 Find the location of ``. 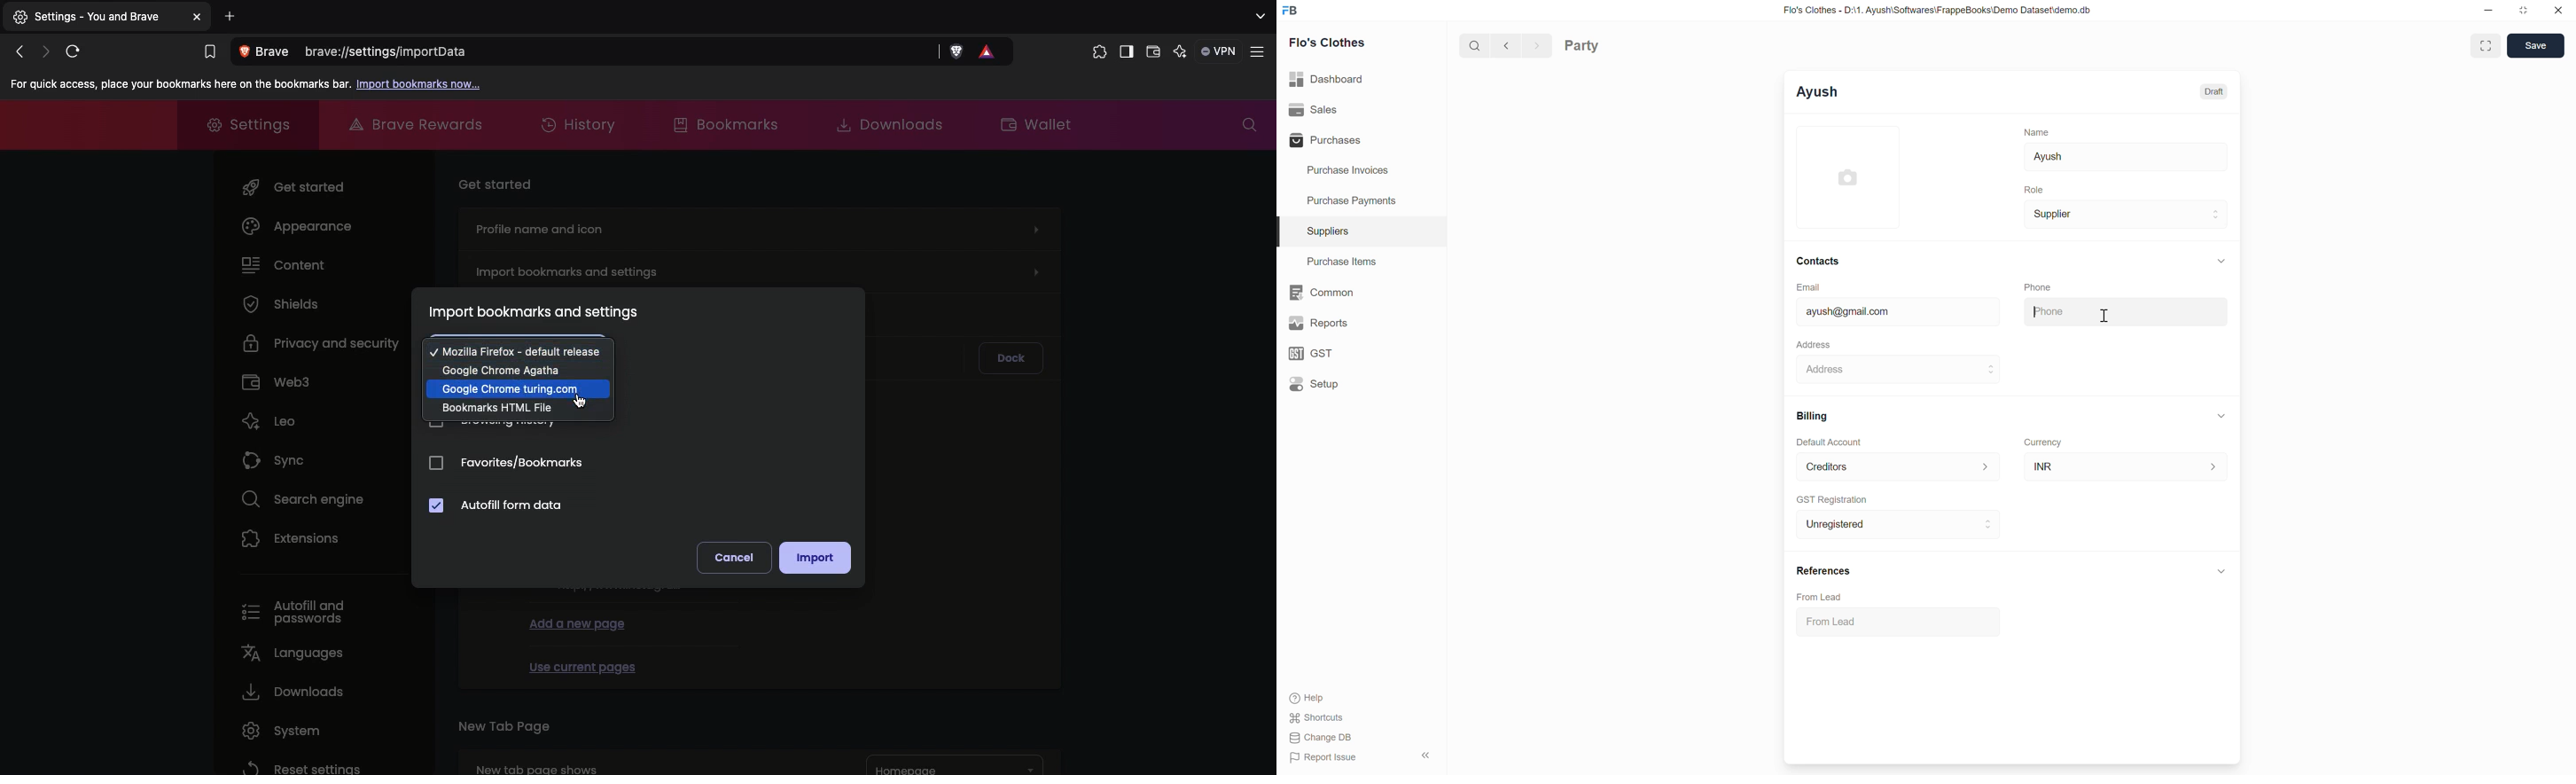

 is located at coordinates (199, 17).